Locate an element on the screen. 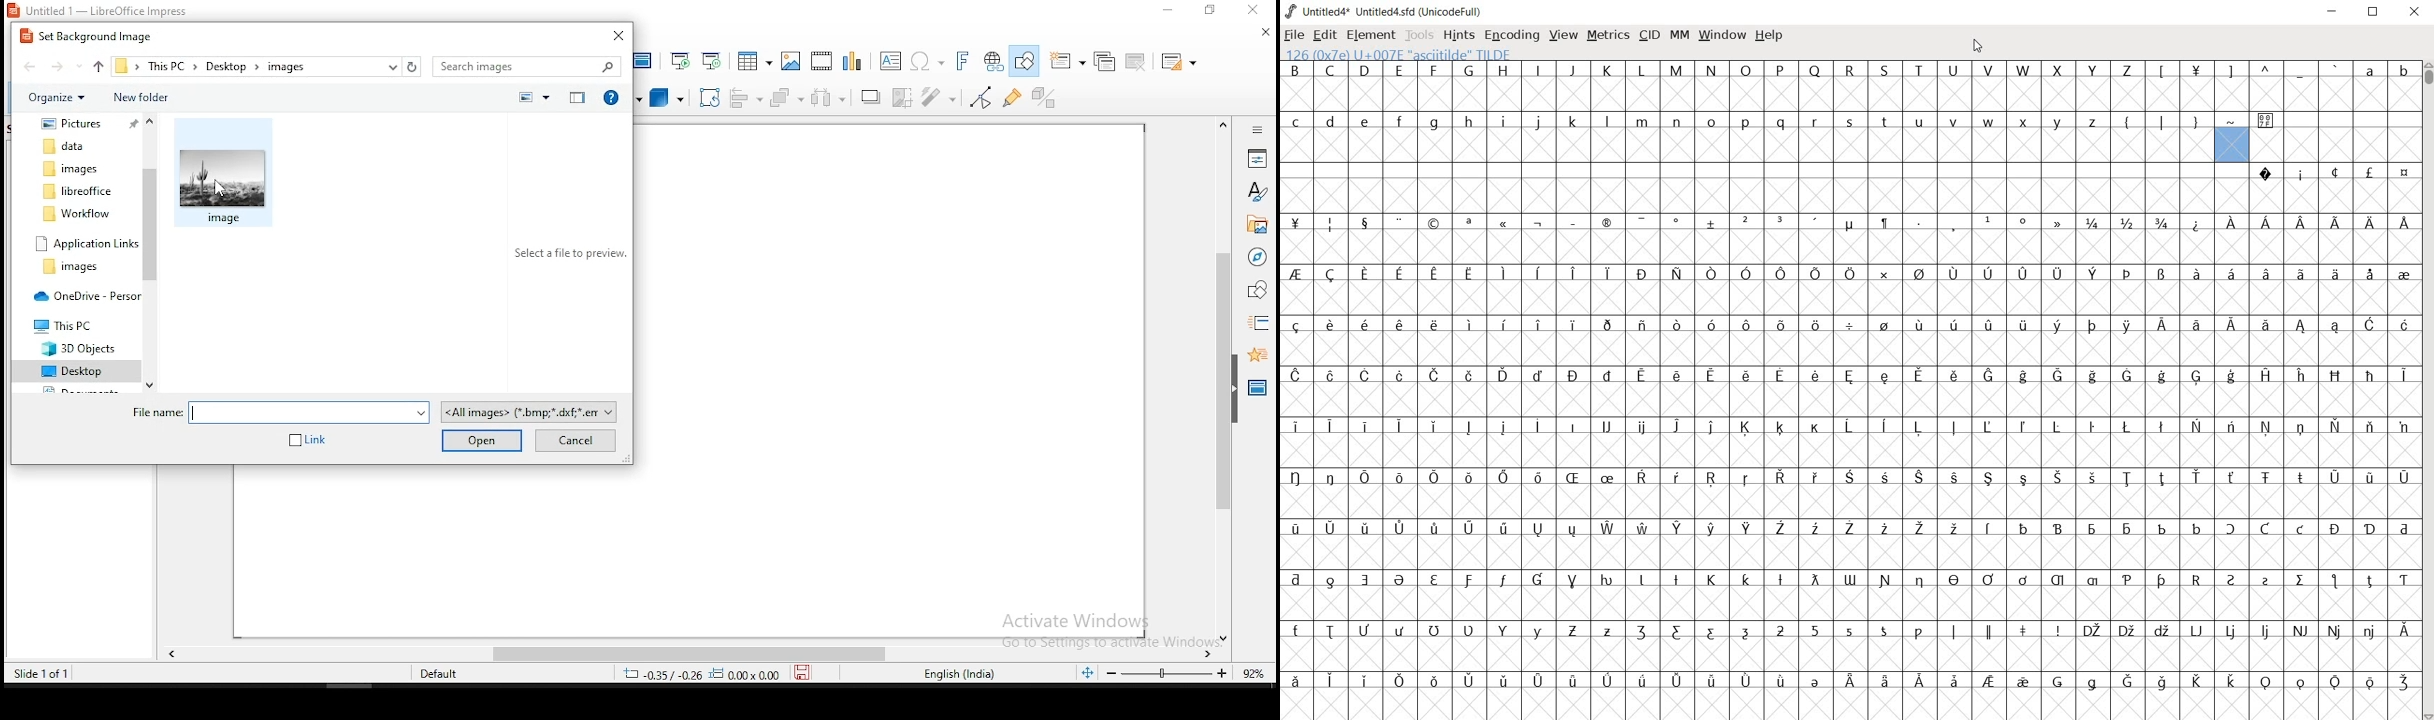 The image size is (2436, 728). Folder is located at coordinates (78, 267).